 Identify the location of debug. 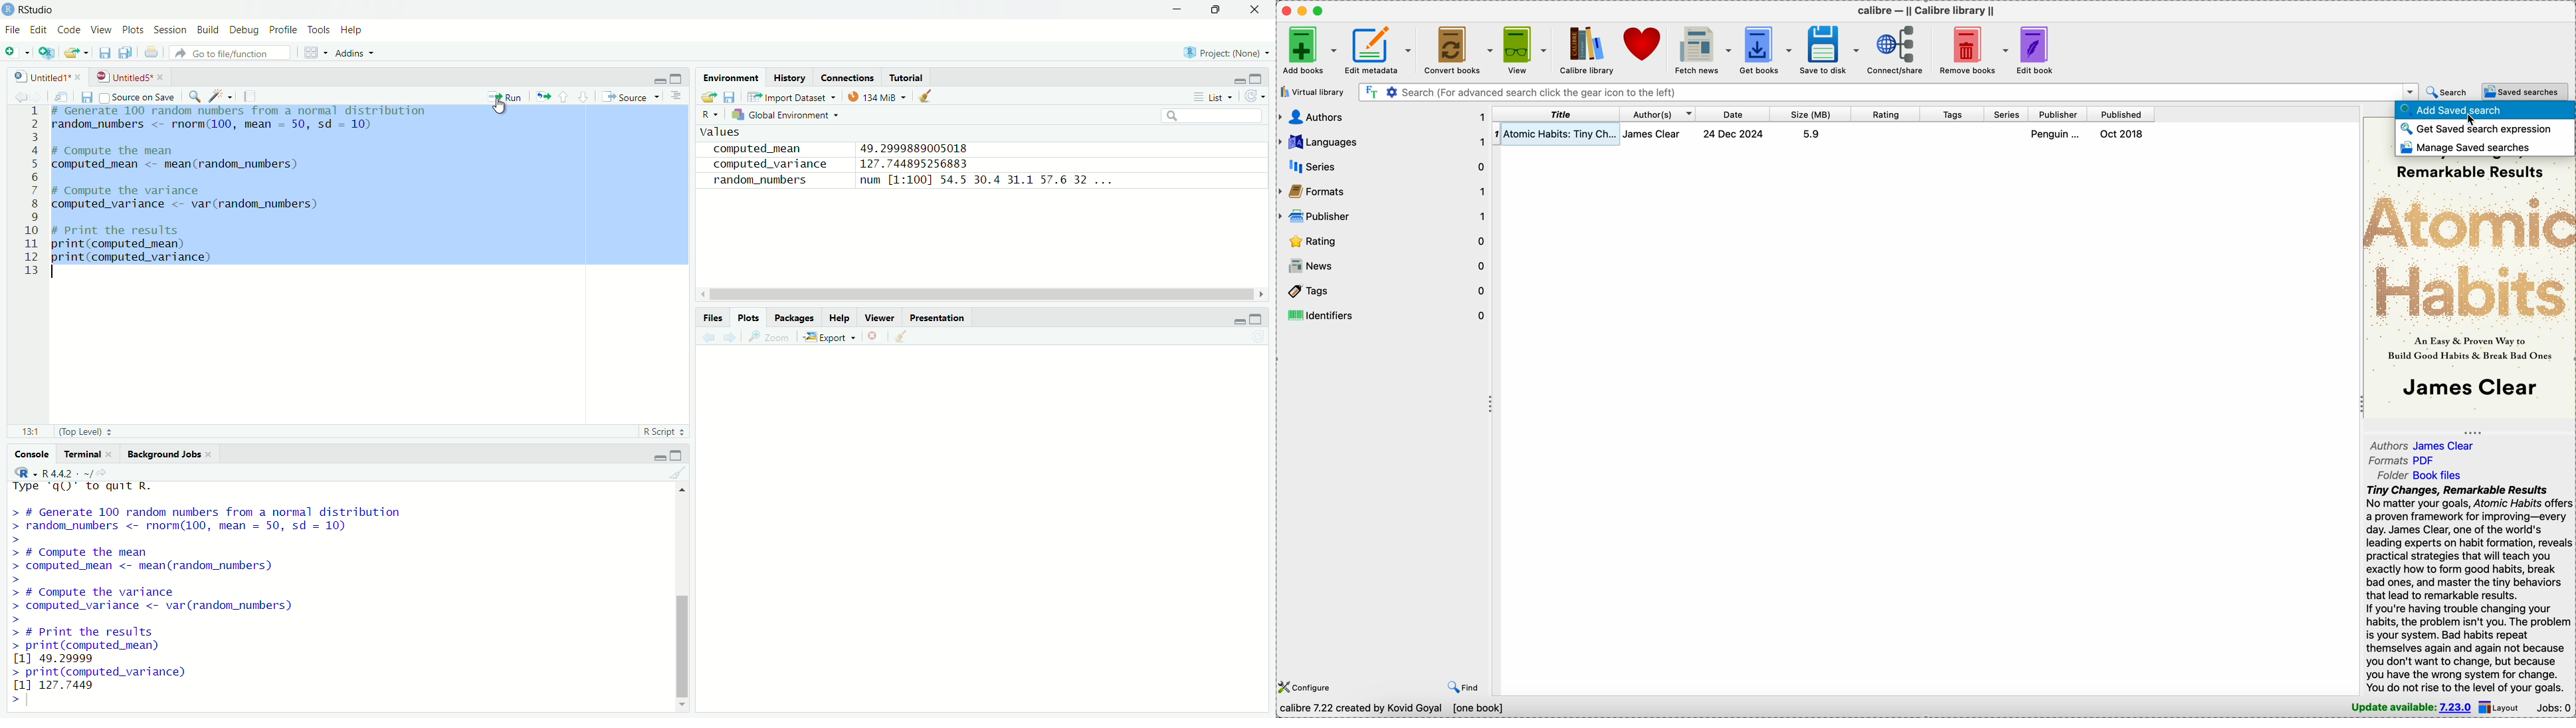
(243, 29).